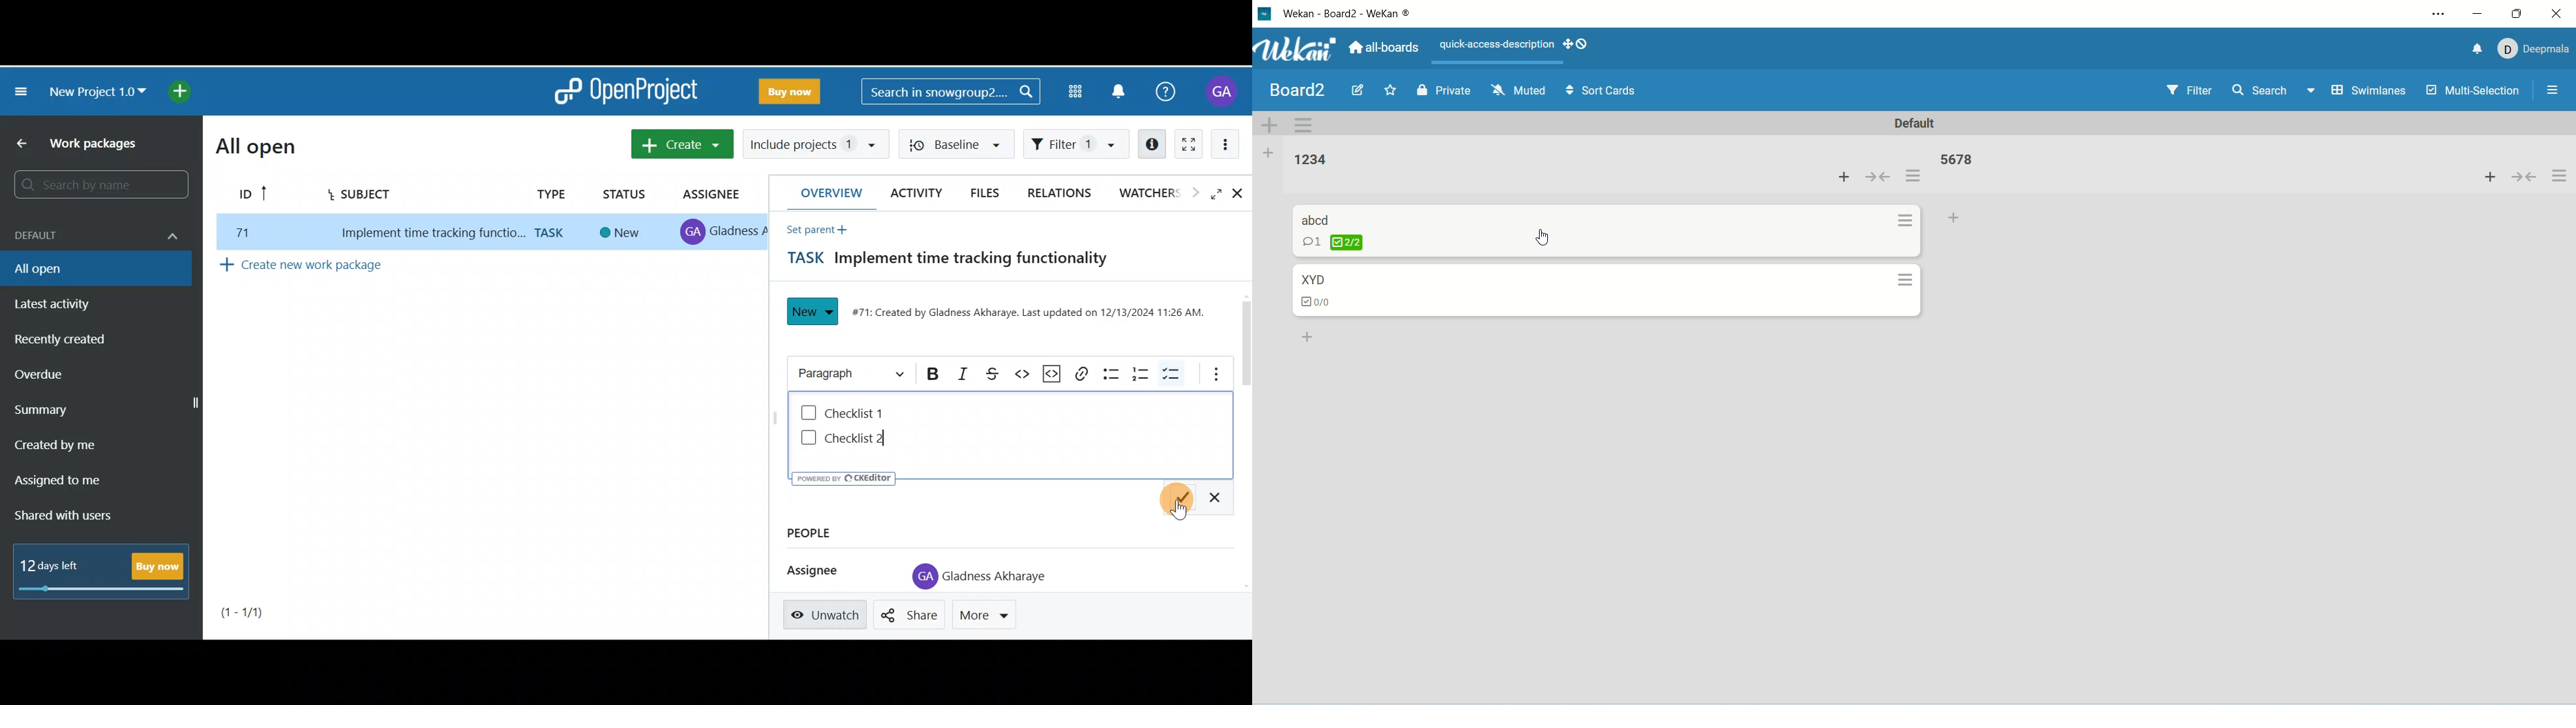 Image resolution: width=2576 pixels, height=728 pixels. I want to click on list title, so click(1313, 160).